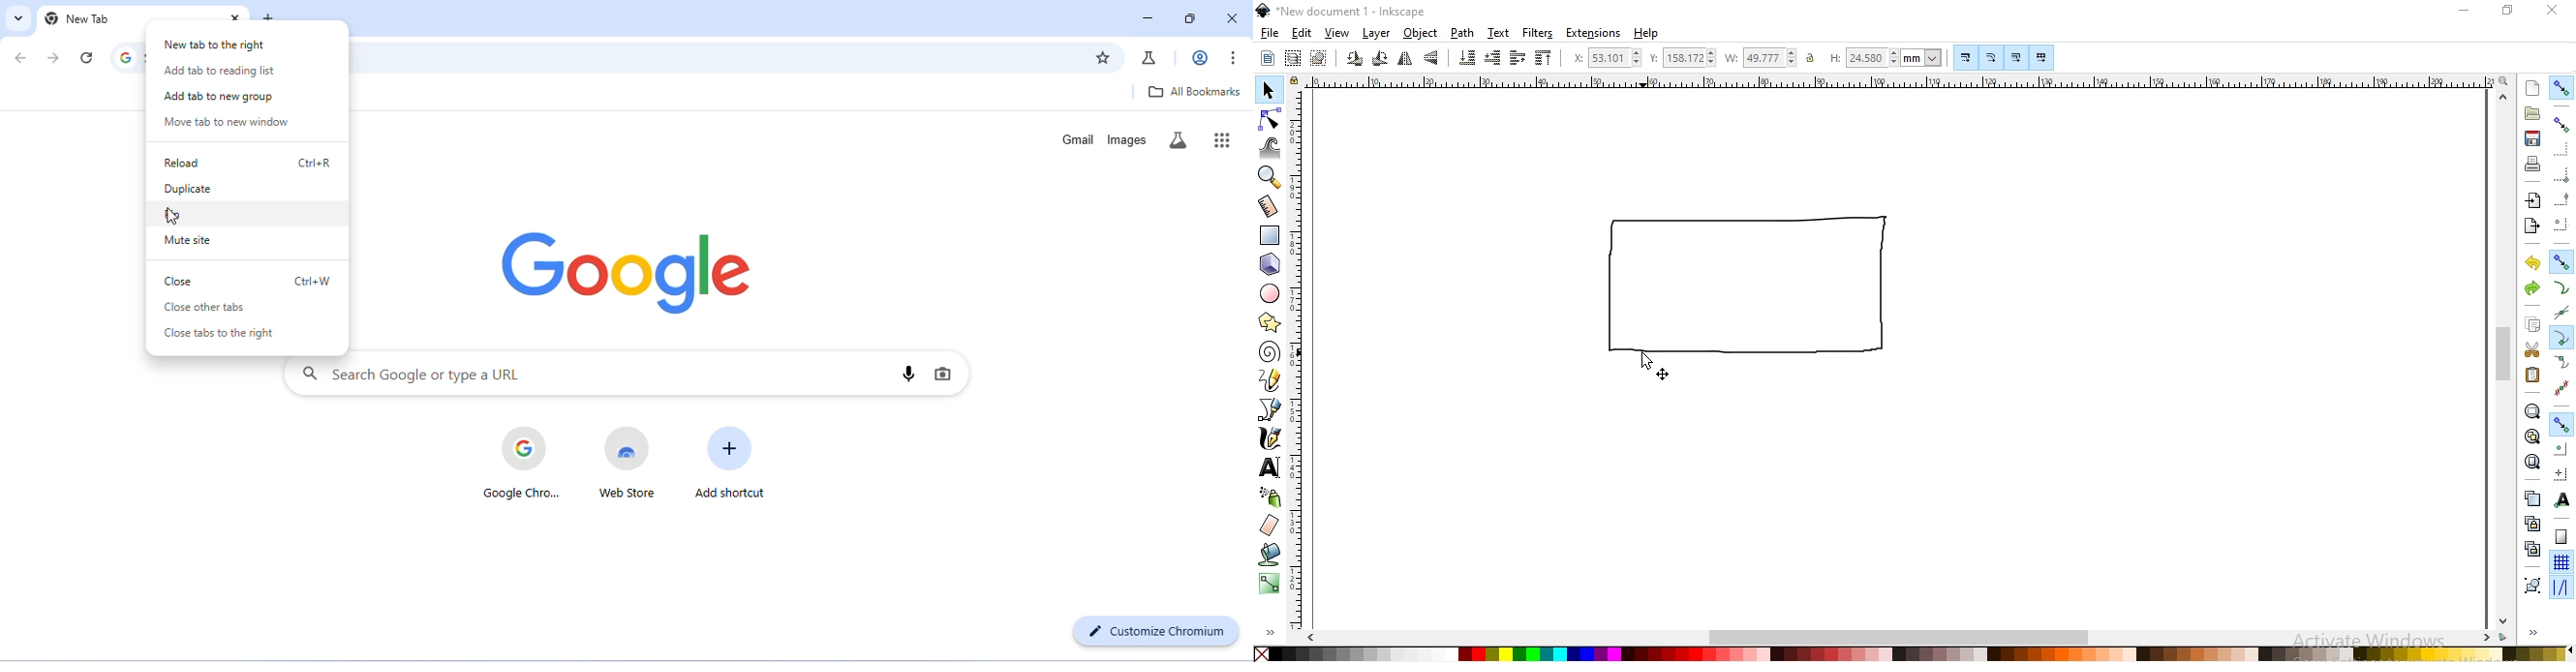  Describe the element at coordinates (2561, 449) in the screenshot. I see `snap centers of objects` at that location.